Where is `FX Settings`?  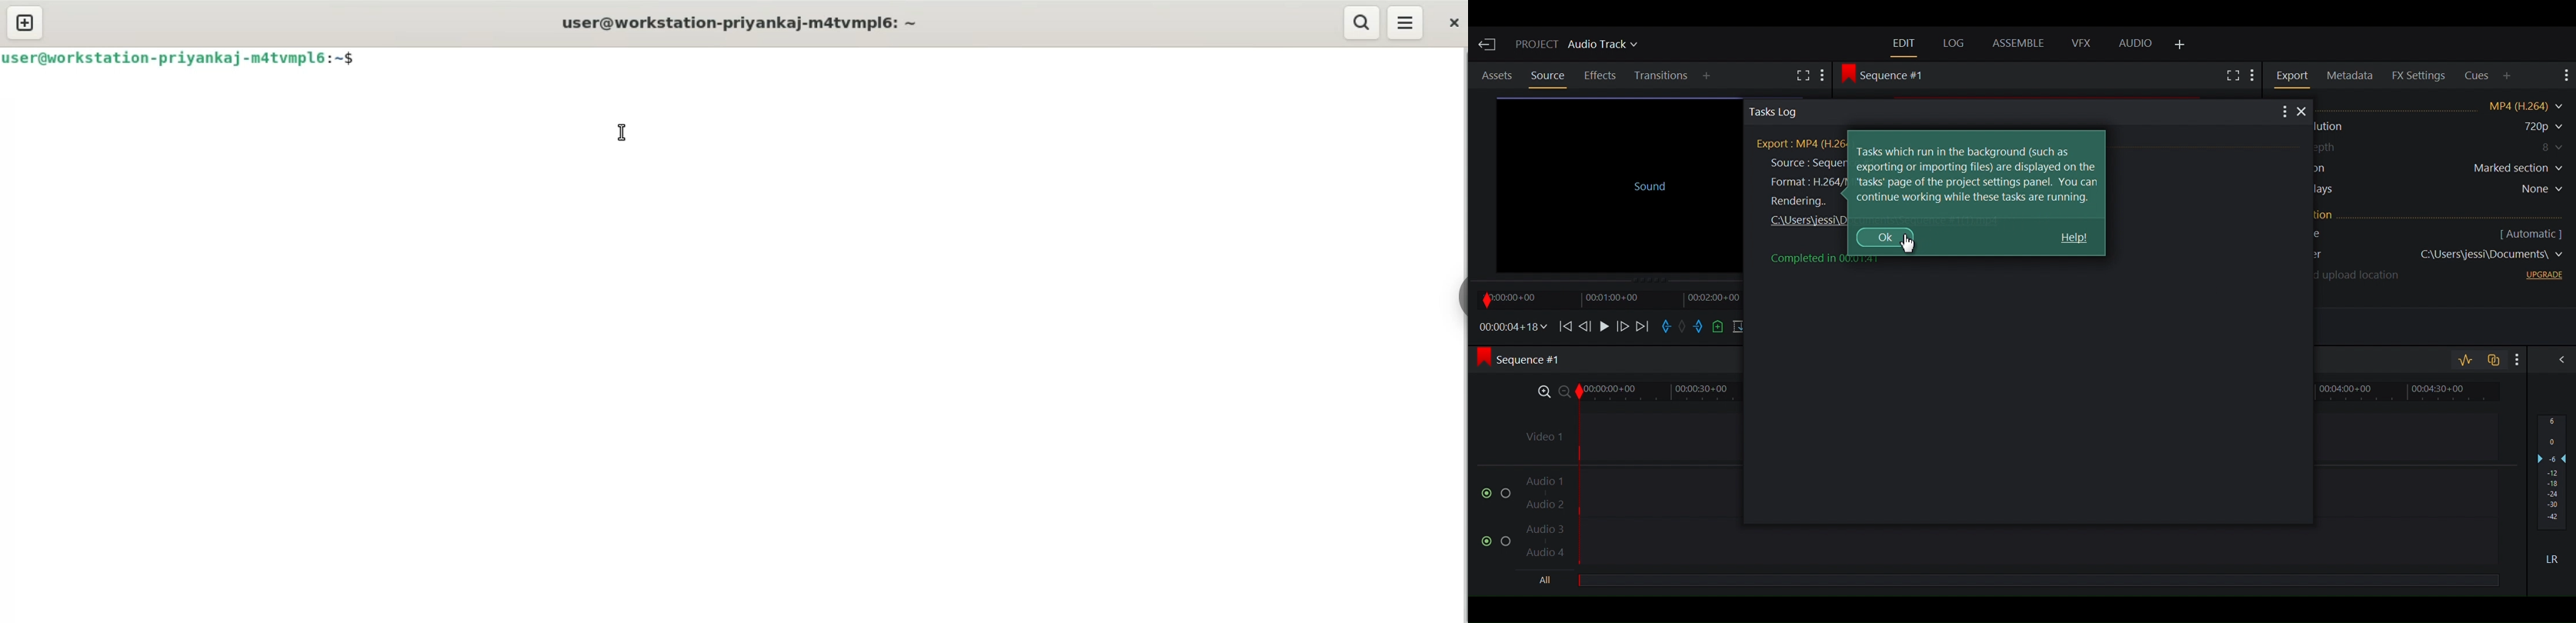 FX Settings is located at coordinates (2419, 75).